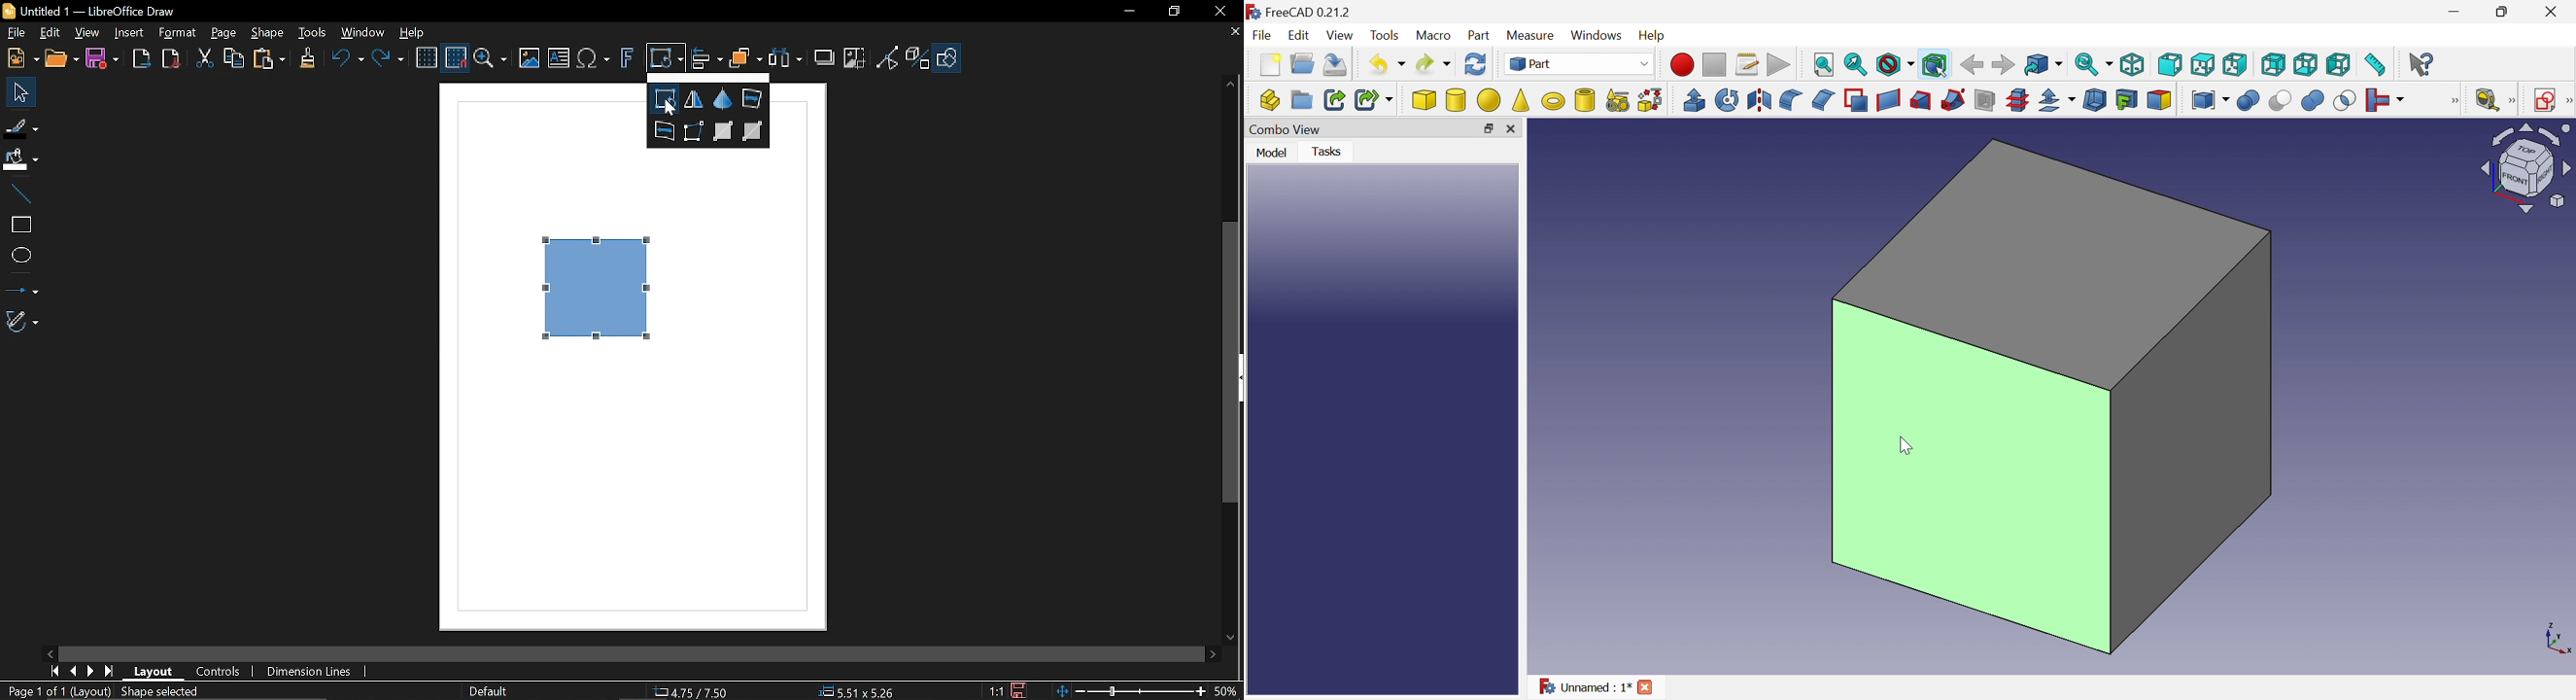 Image resolution: width=2576 pixels, height=700 pixels. I want to click on View, so click(1342, 35).